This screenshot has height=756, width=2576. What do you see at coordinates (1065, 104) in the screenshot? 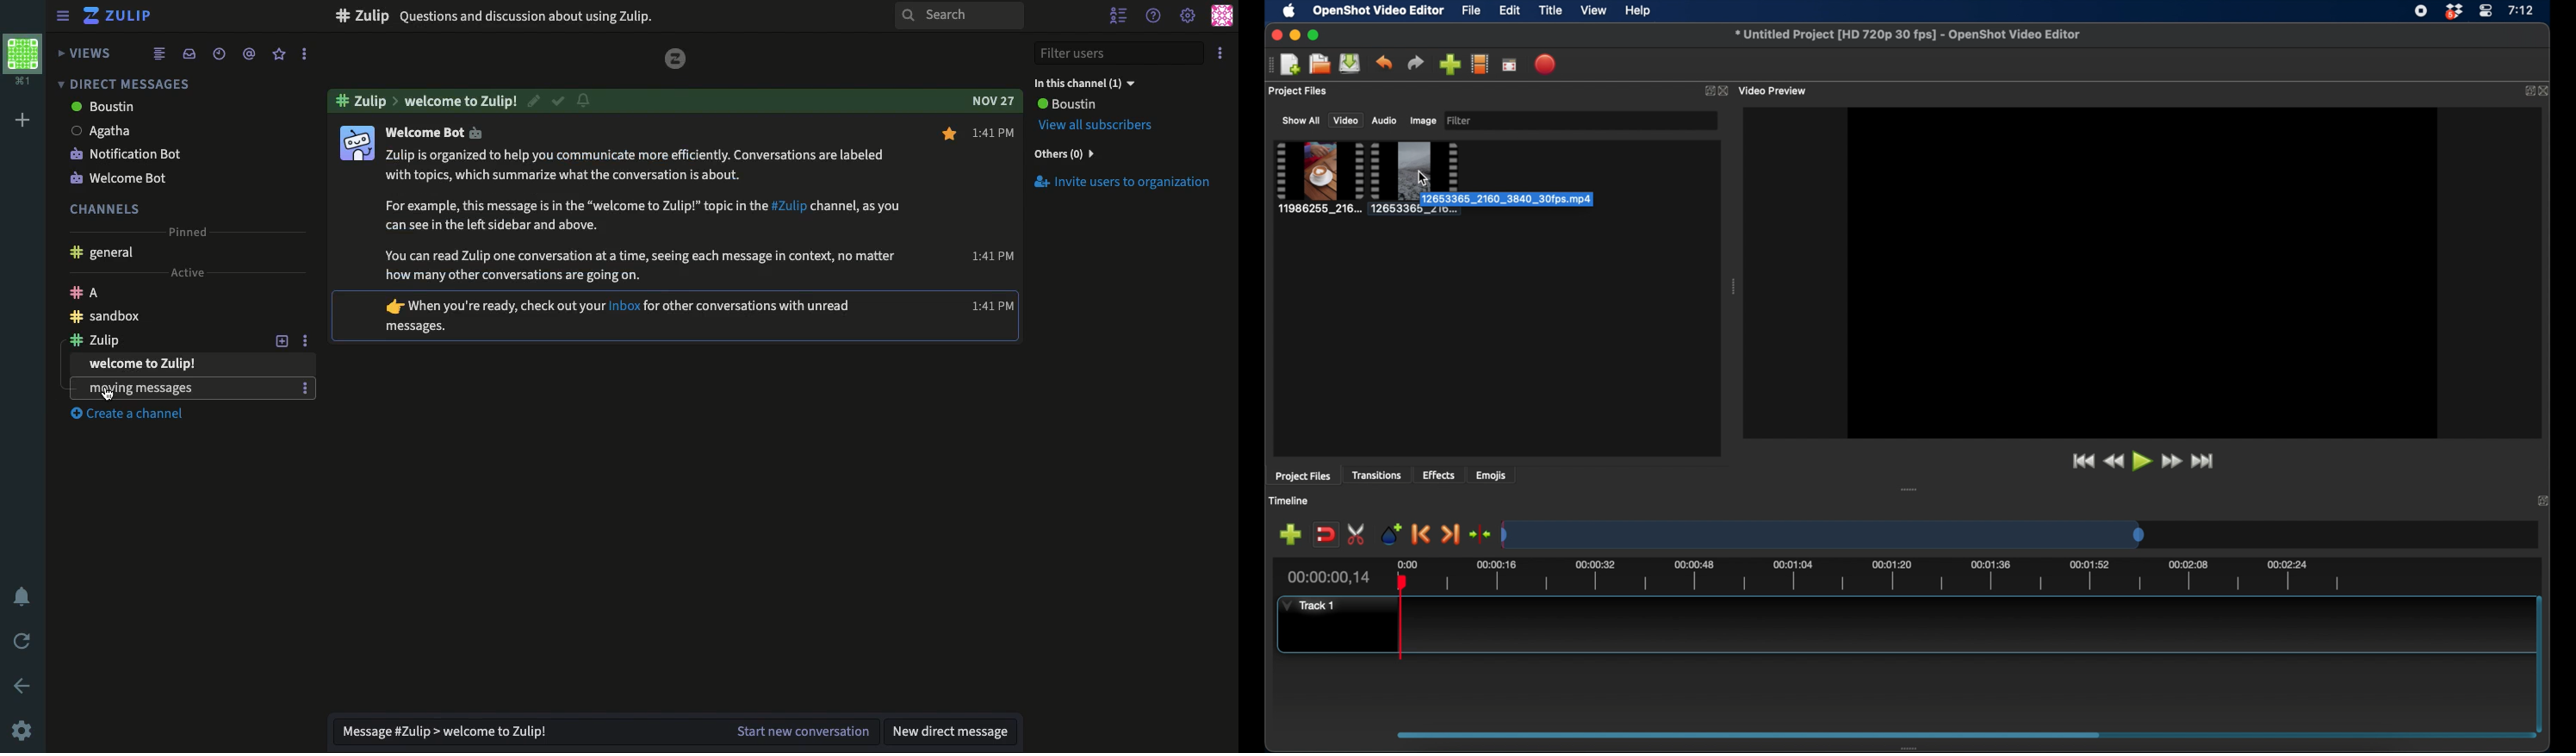
I see `User` at bounding box center [1065, 104].